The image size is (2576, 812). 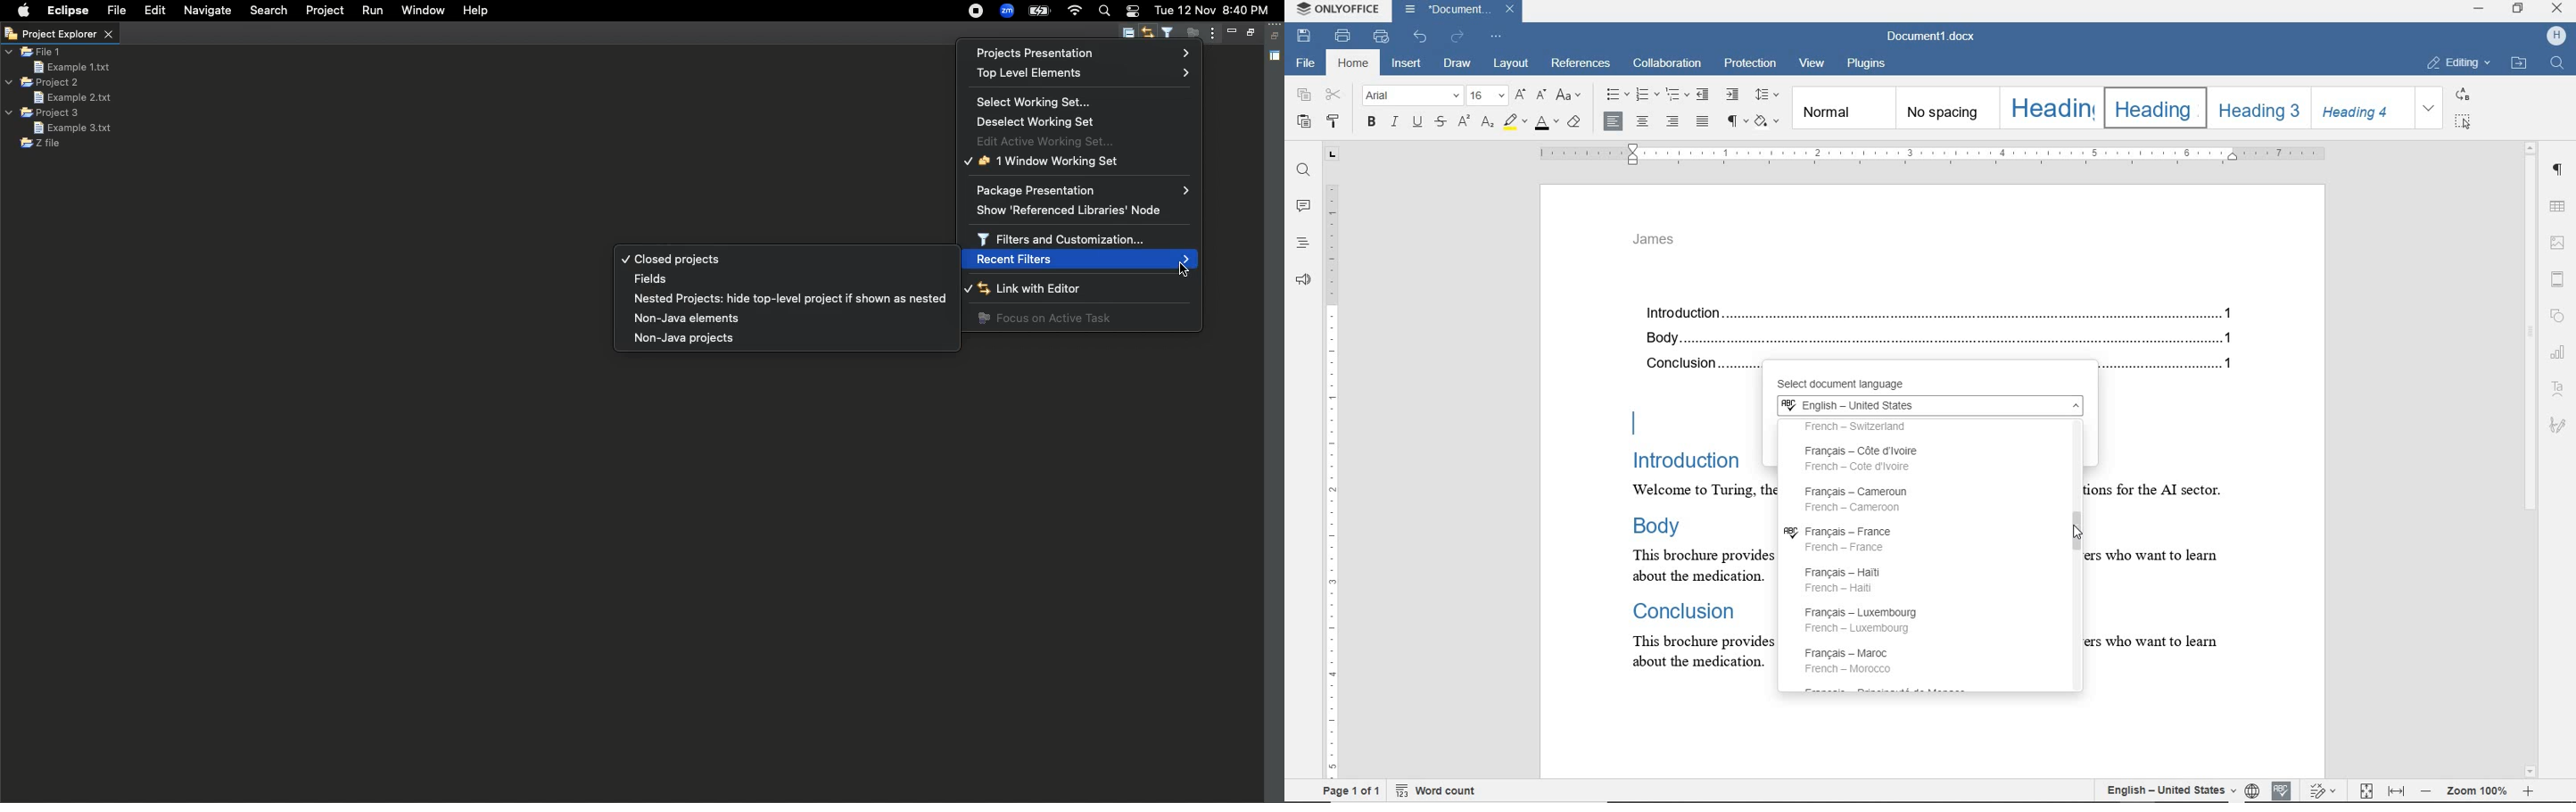 I want to click on English - United States, so click(x=1928, y=407).